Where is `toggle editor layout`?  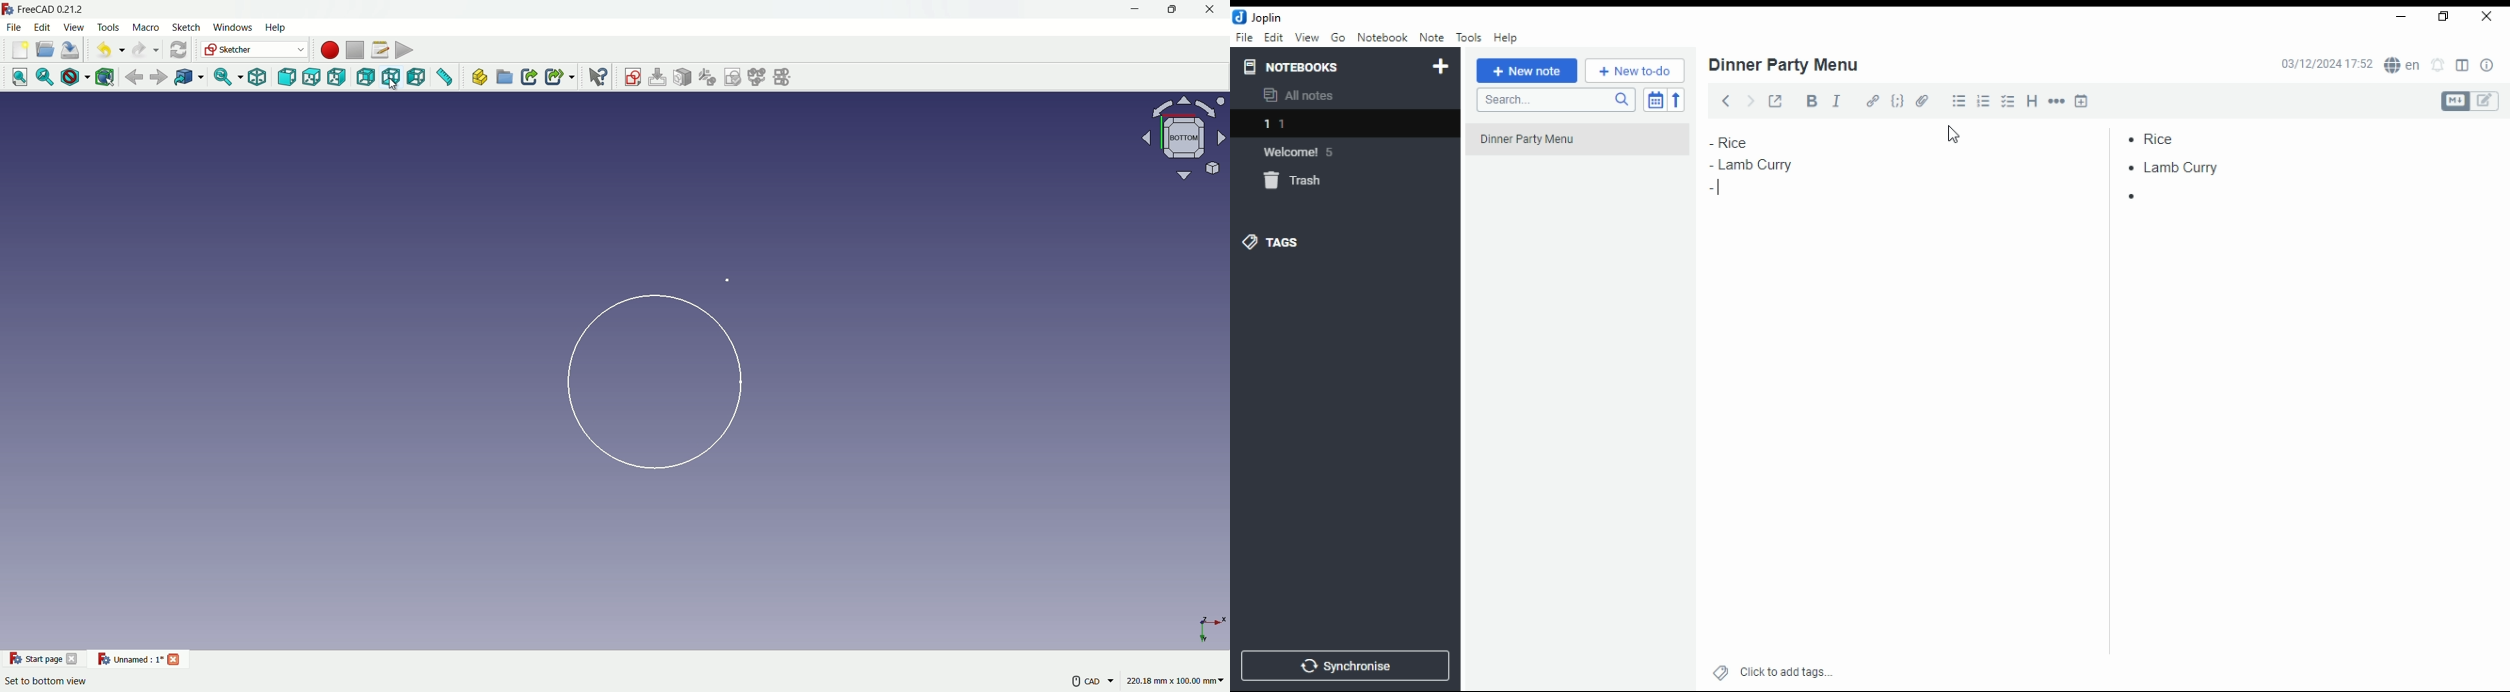 toggle editor layout is located at coordinates (2462, 66).